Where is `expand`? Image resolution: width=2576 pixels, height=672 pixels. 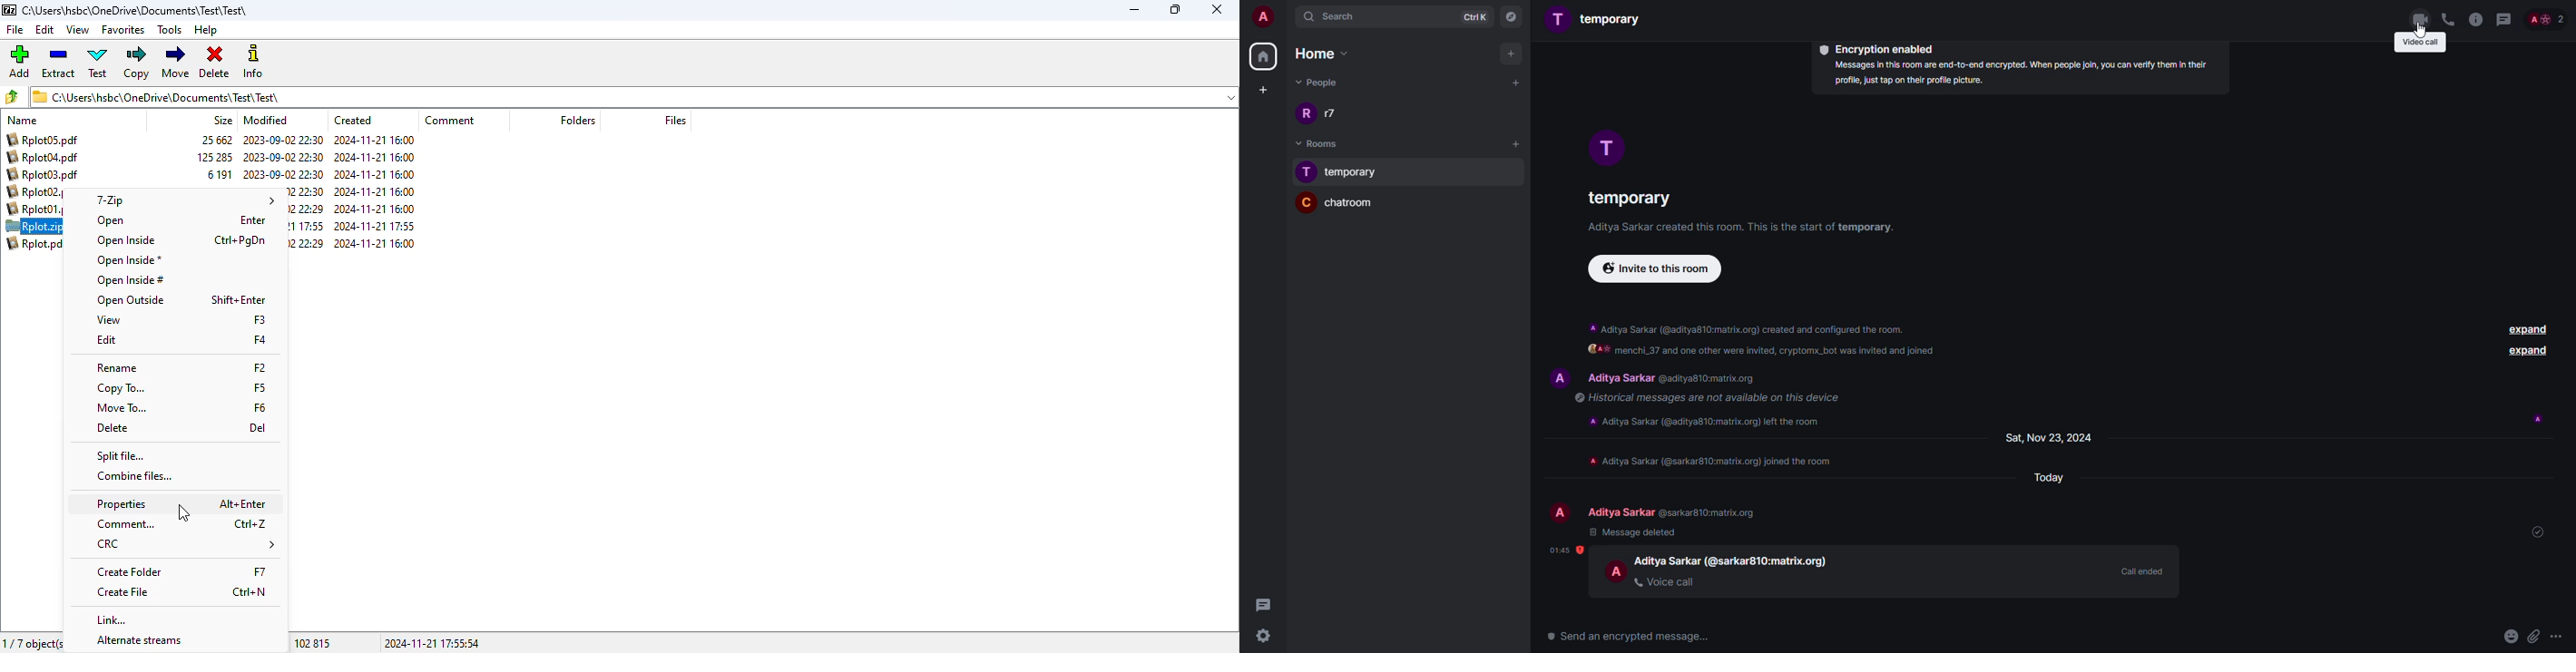
expand is located at coordinates (2529, 351).